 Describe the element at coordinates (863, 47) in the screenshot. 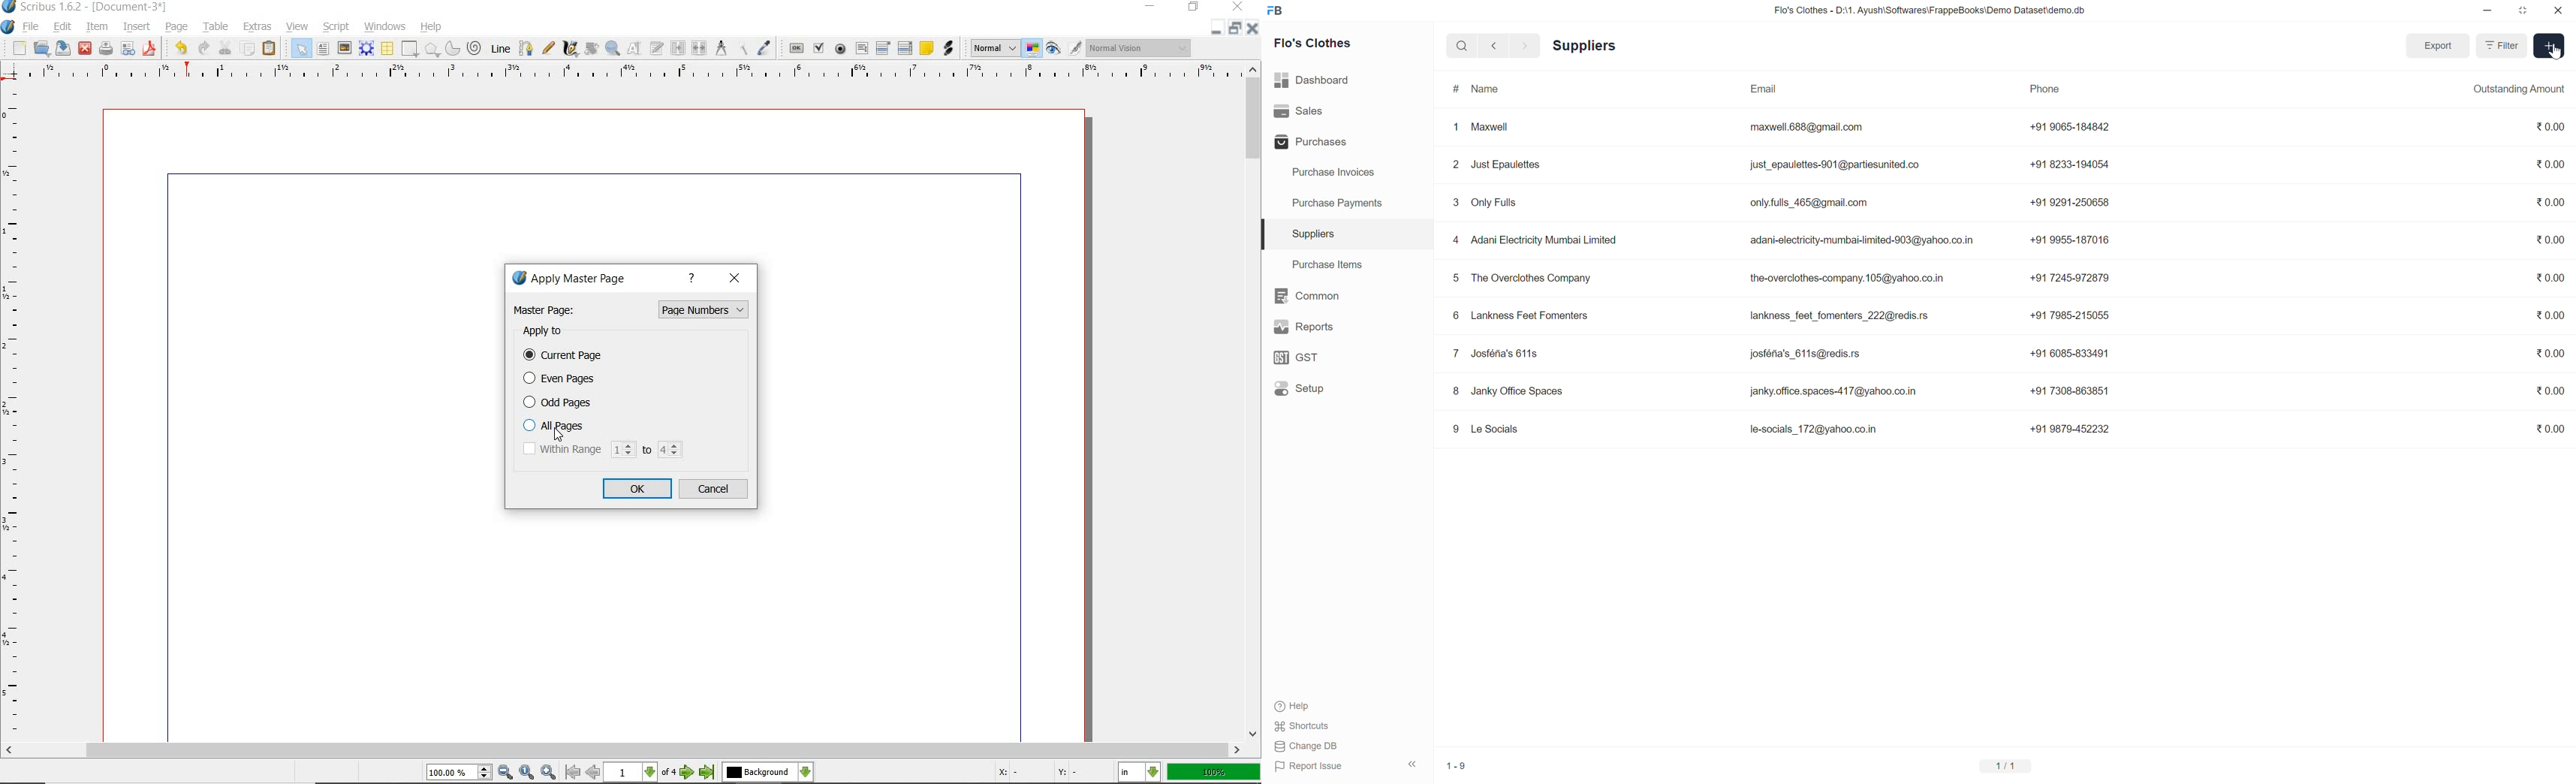

I see `pdf text field` at that location.